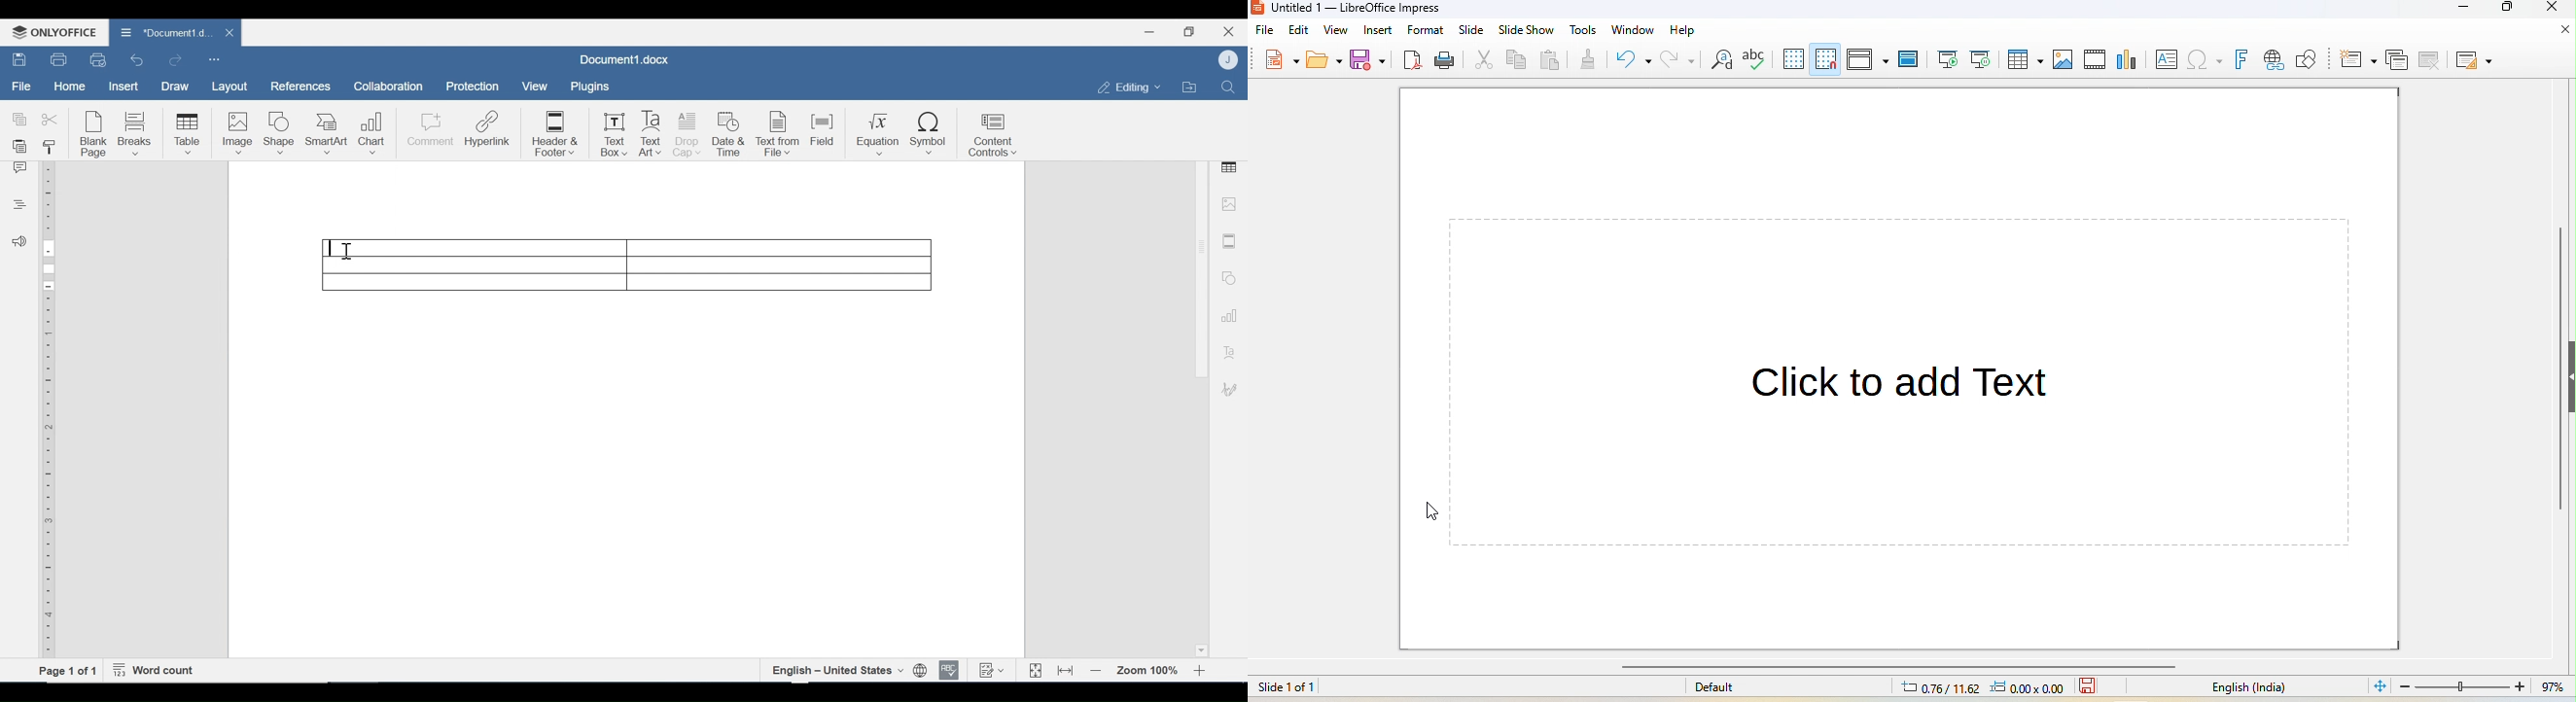  Describe the element at coordinates (1126, 87) in the screenshot. I see `Editing` at that location.